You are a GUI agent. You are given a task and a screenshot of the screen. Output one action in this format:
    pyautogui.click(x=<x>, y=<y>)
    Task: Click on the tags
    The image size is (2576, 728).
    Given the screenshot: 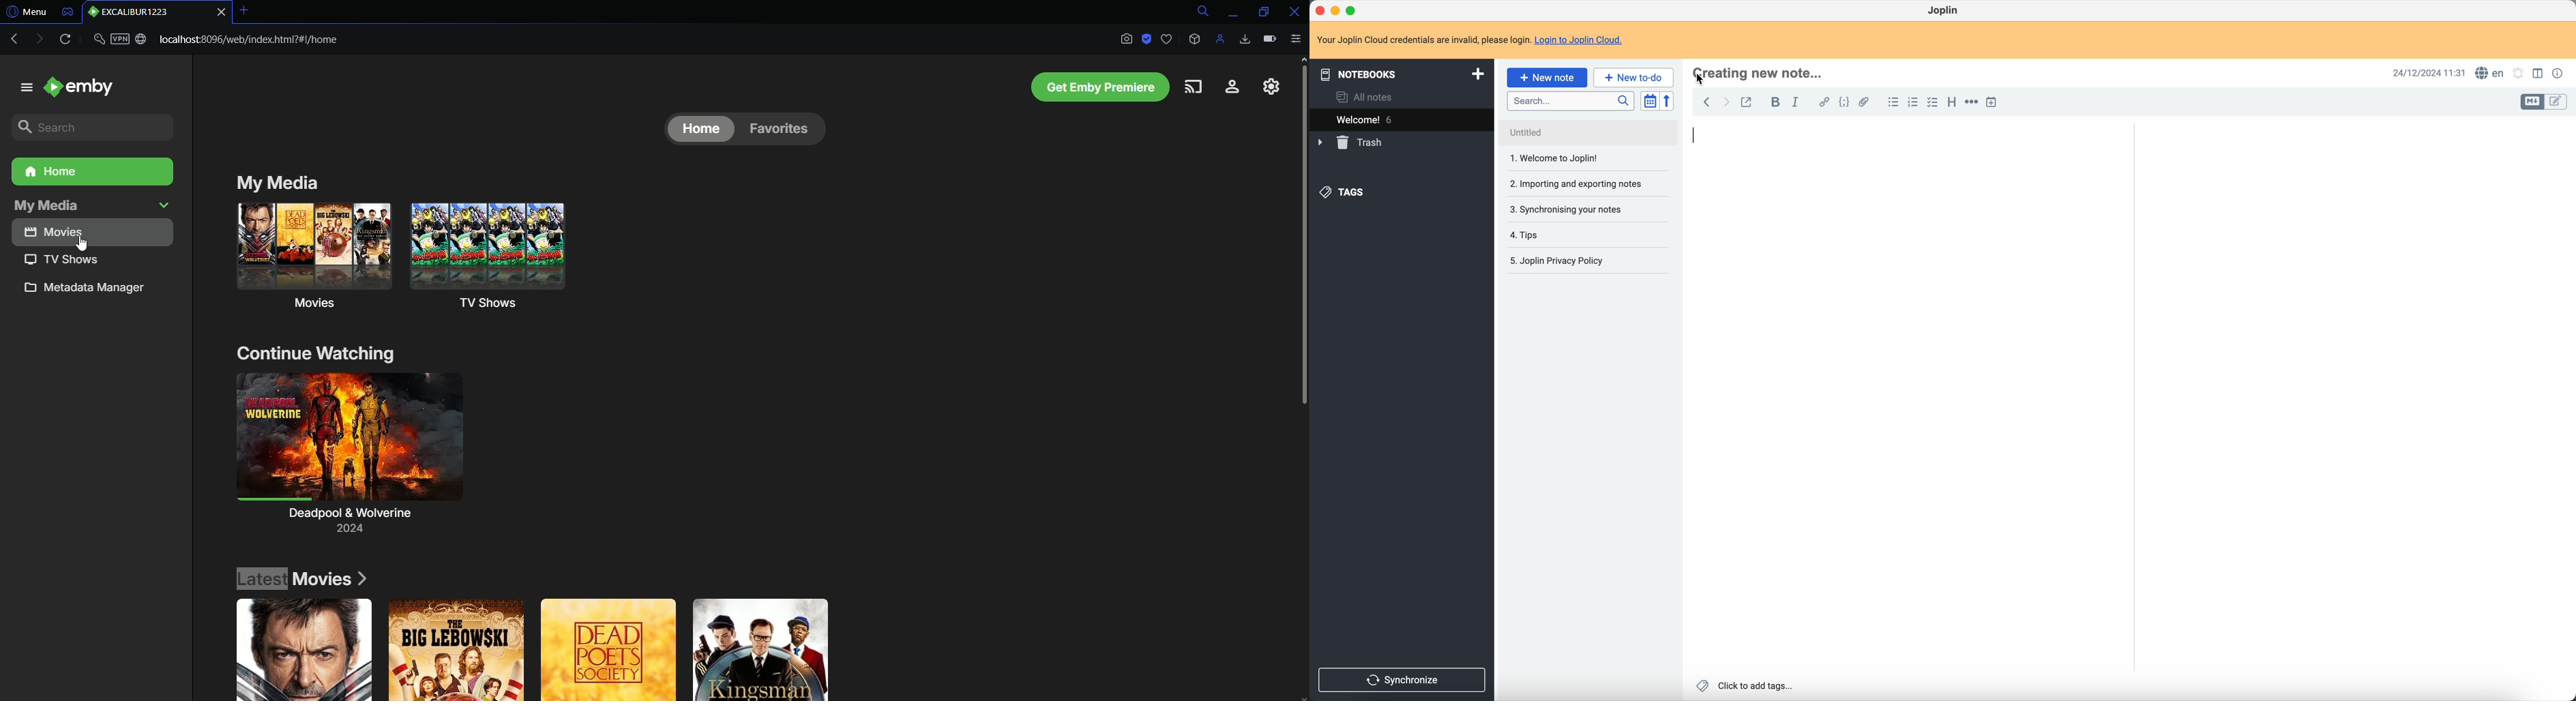 What is the action you would take?
    pyautogui.click(x=1345, y=193)
    